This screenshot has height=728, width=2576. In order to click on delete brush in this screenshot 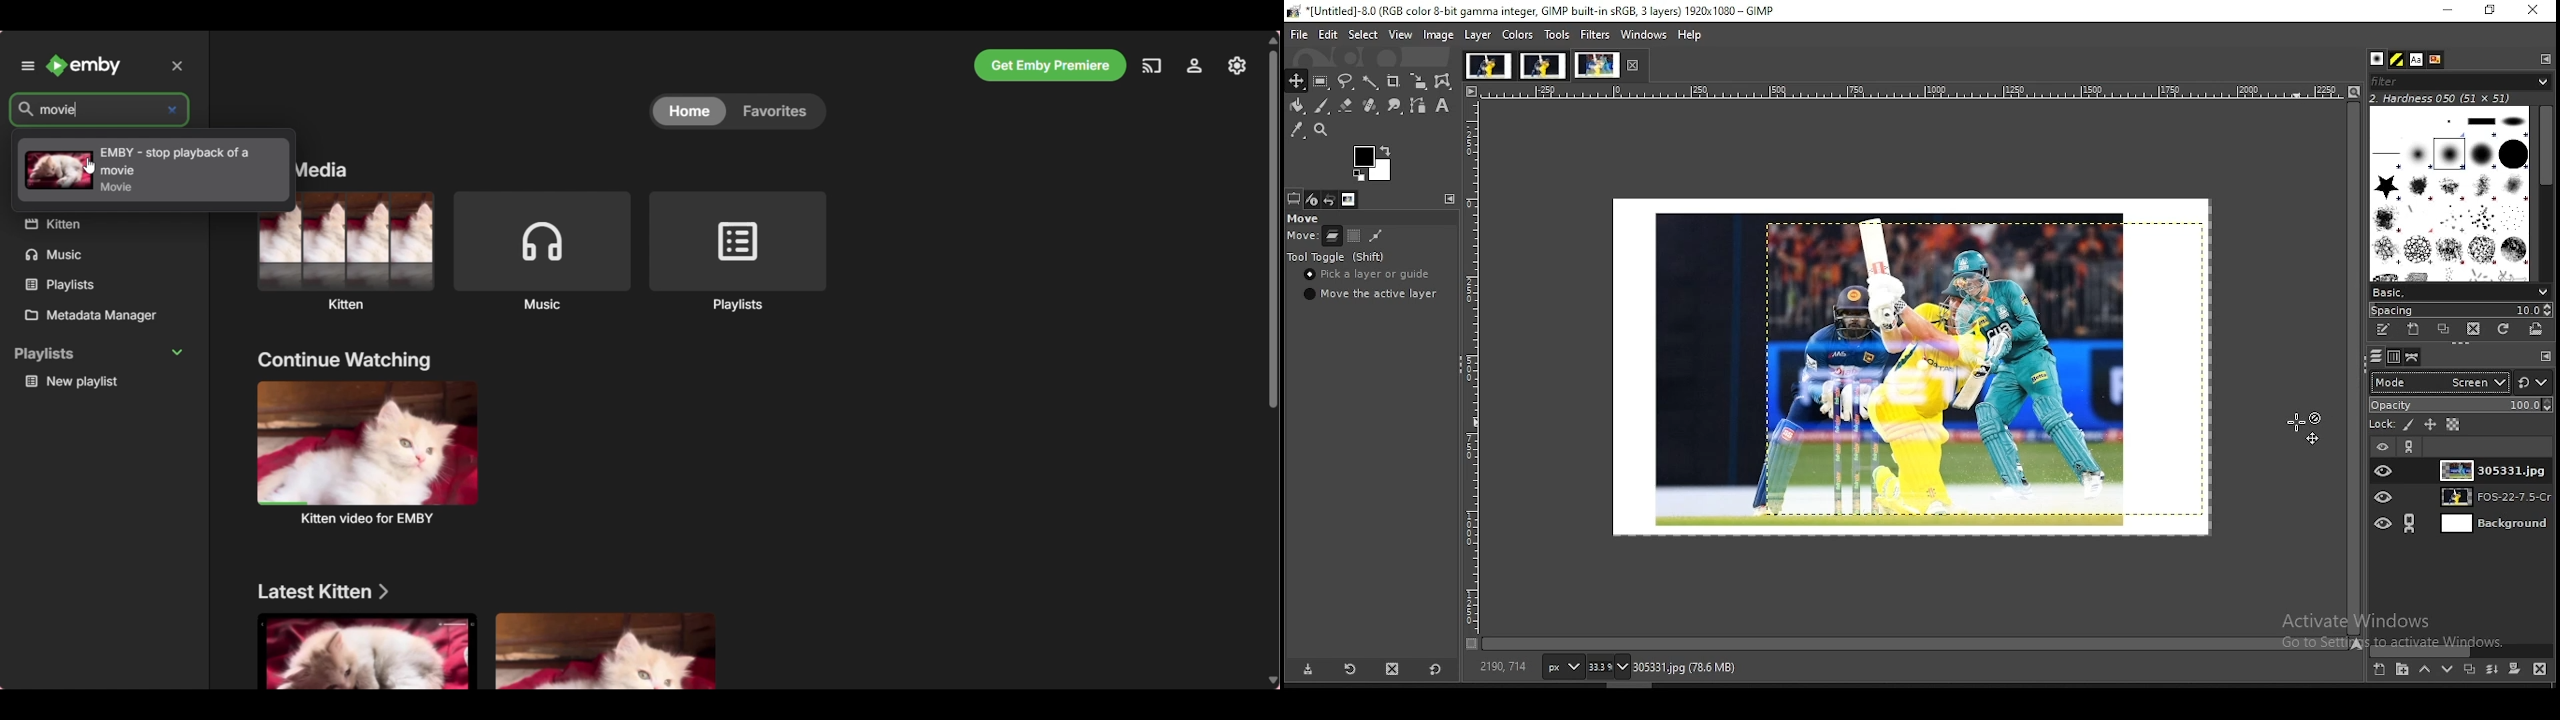, I will do `click(2475, 329)`.